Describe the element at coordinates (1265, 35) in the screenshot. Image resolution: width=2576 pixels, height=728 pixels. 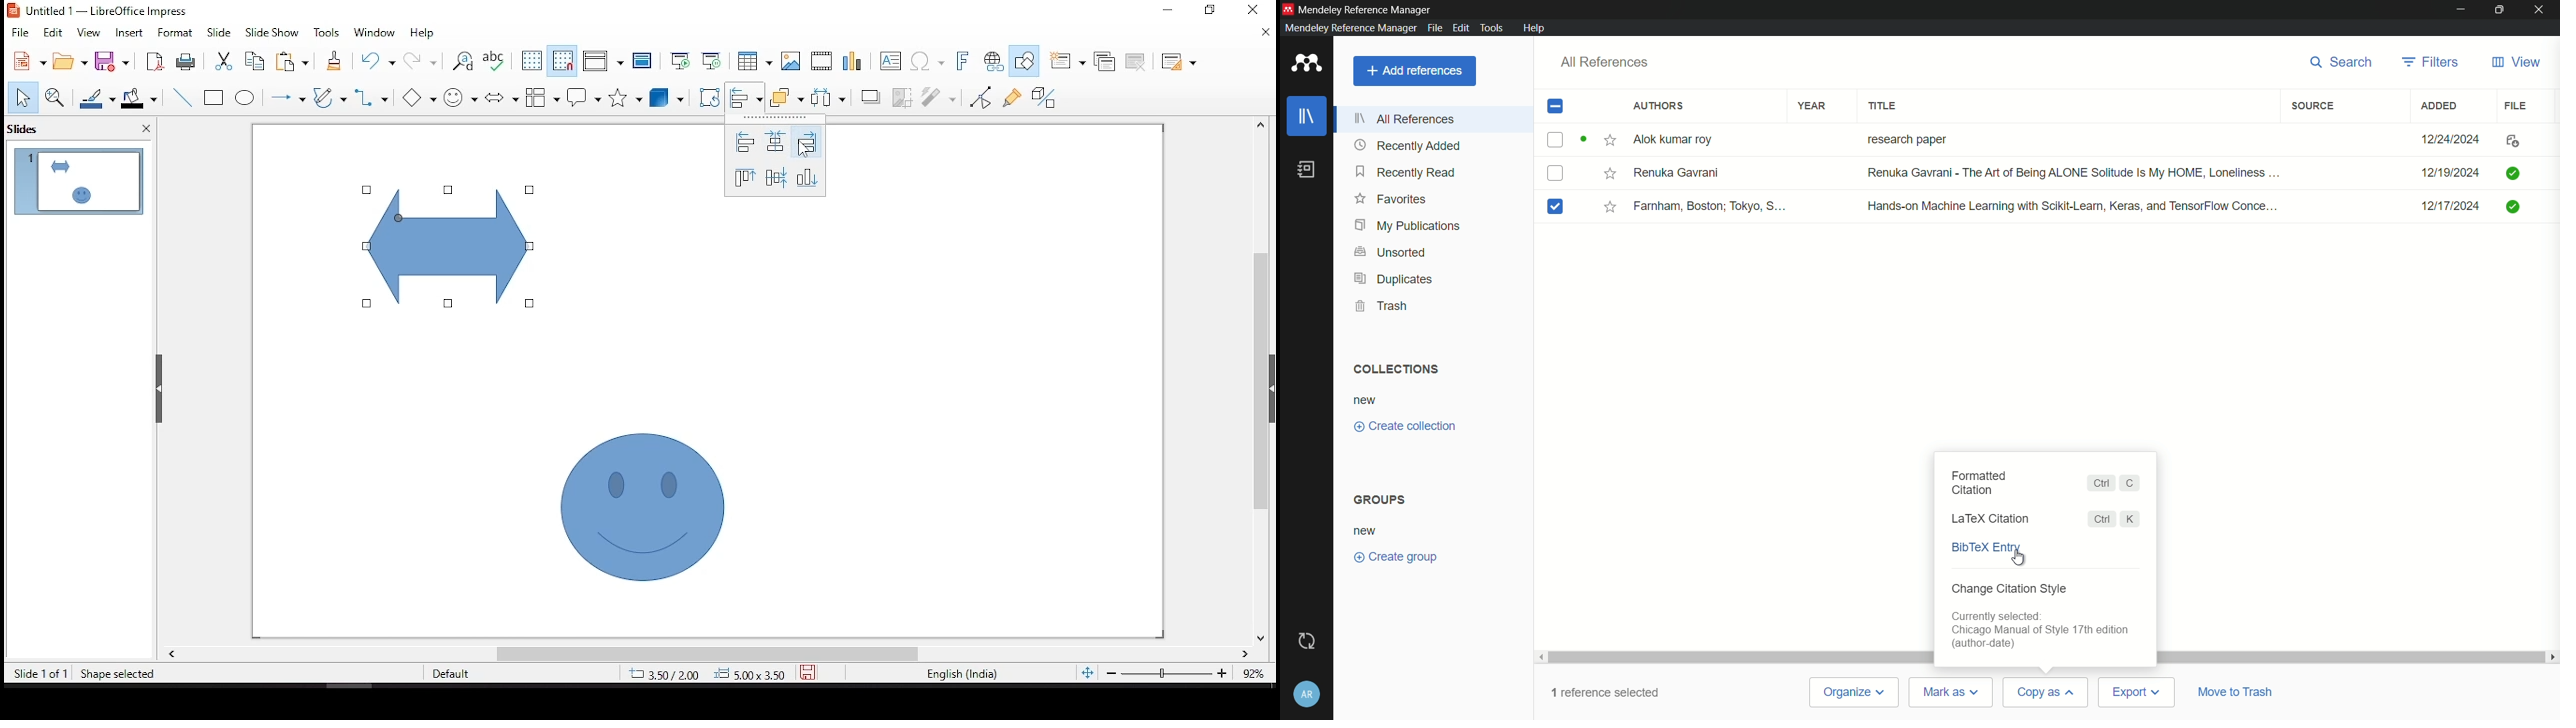
I see `close` at that location.